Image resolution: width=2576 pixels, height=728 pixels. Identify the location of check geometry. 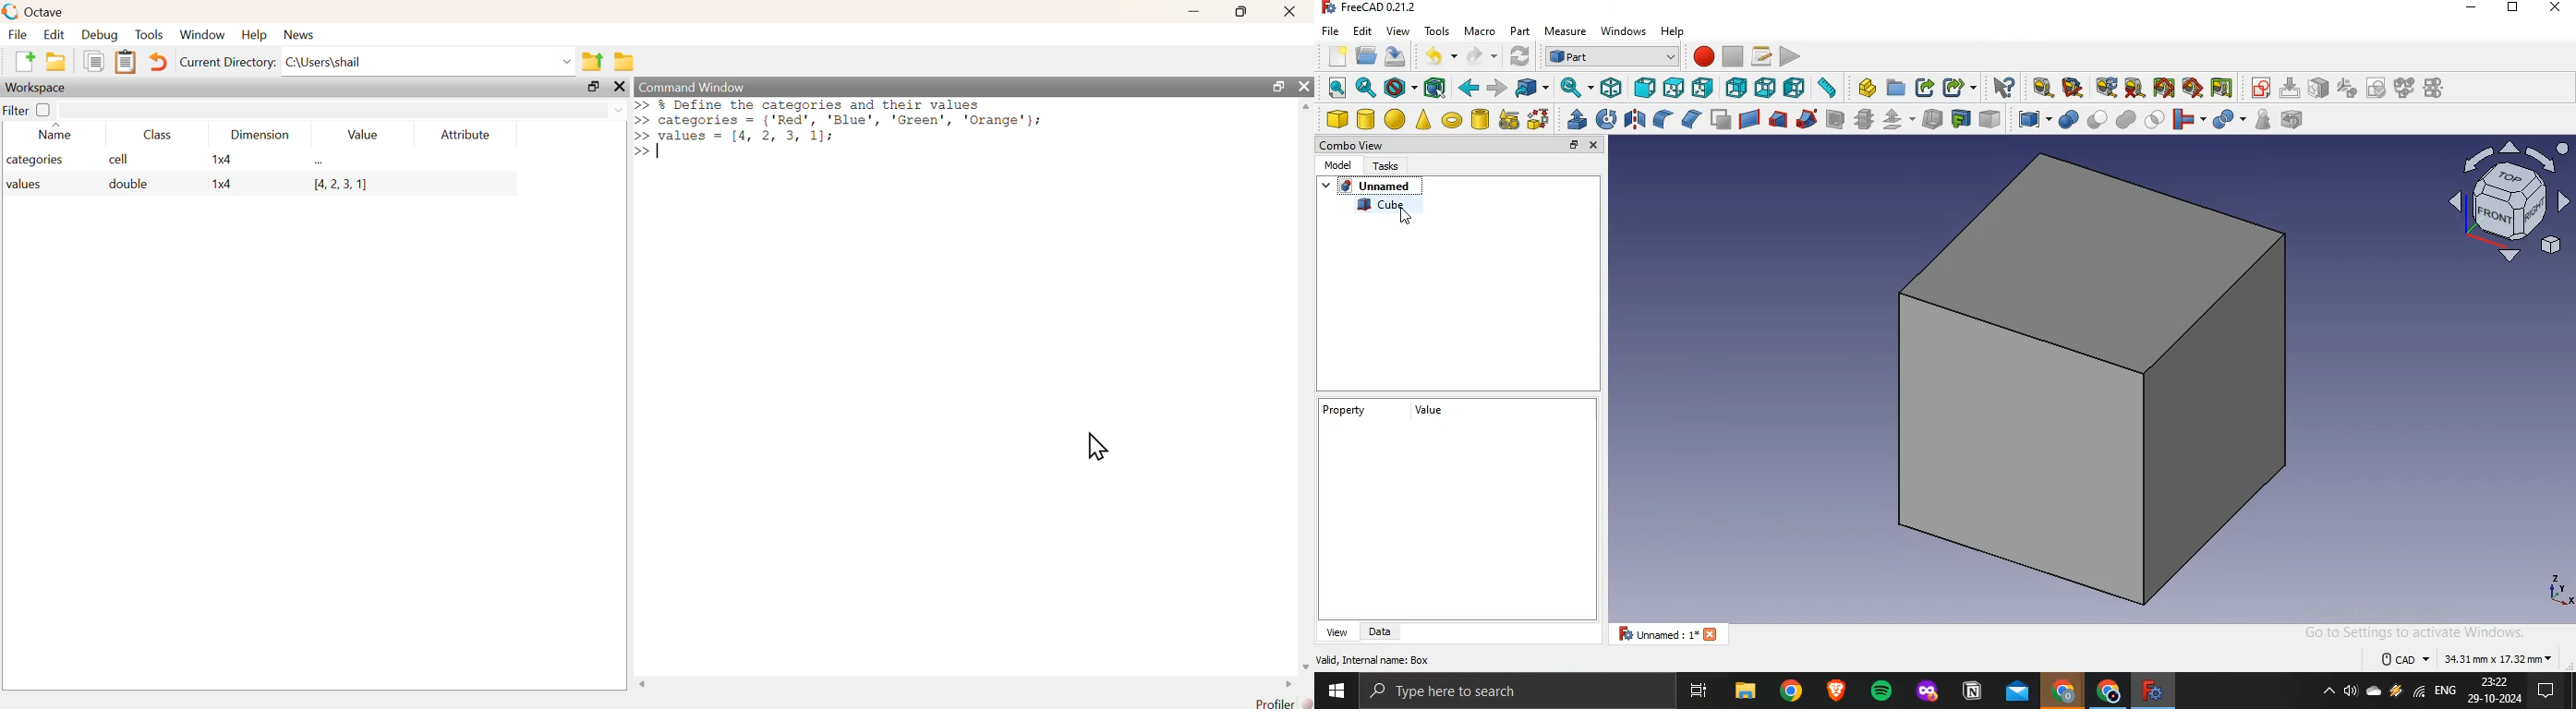
(2262, 119).